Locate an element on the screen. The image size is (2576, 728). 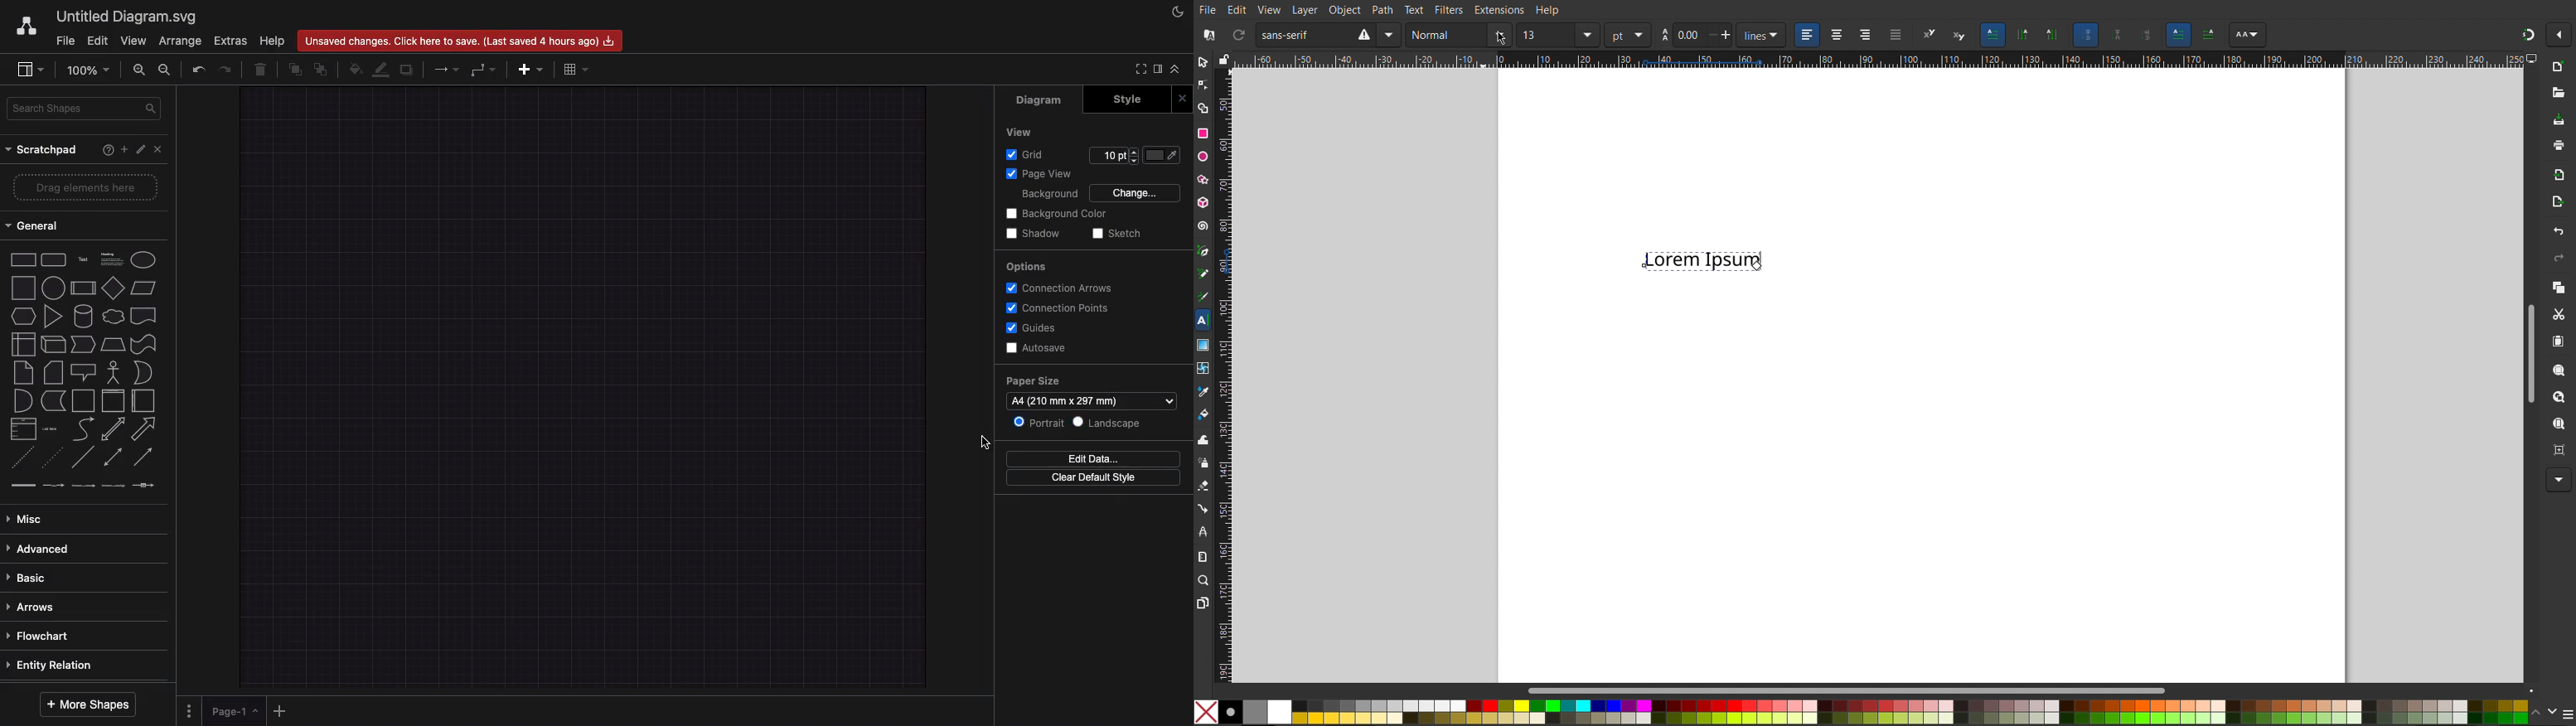
Scrollbar is located at coordinates (2530, 349).